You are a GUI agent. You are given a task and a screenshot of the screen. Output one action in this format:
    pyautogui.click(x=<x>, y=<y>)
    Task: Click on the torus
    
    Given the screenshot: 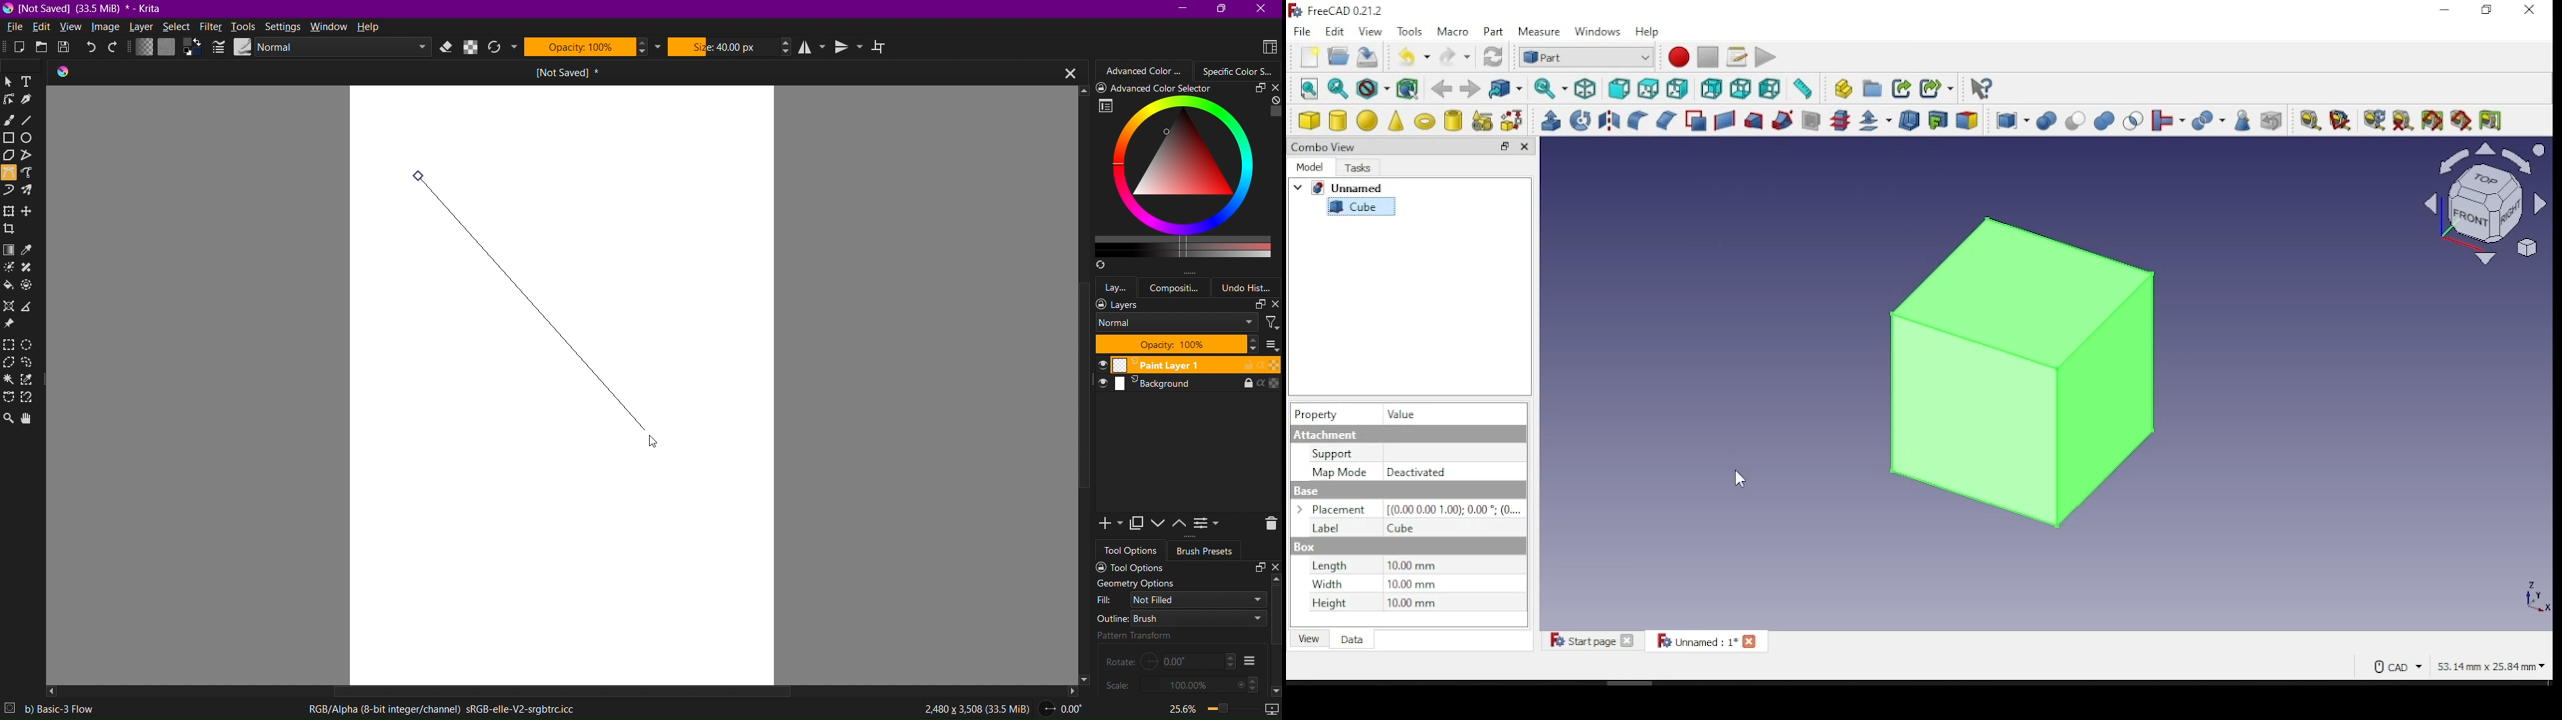 What is the action you would take?
    pyautogui.click(x=1425, y=119)
    